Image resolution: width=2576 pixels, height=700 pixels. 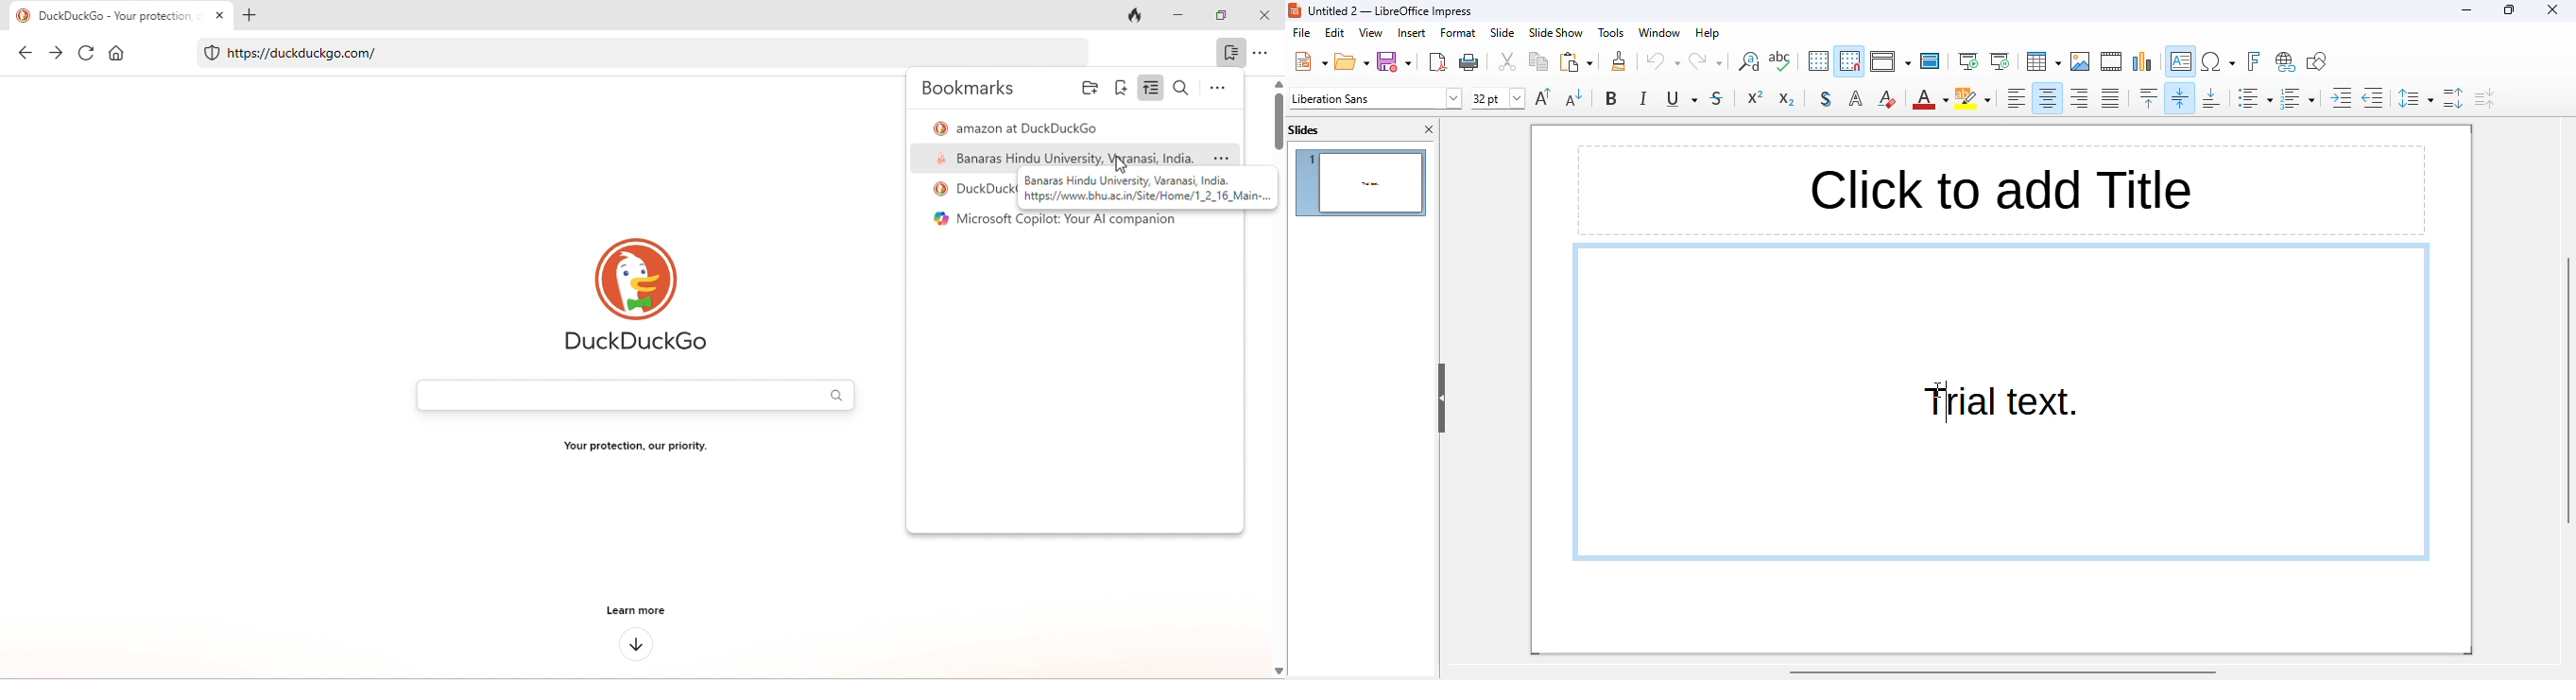 I want to click on underline, so click(x=1681, y=98).